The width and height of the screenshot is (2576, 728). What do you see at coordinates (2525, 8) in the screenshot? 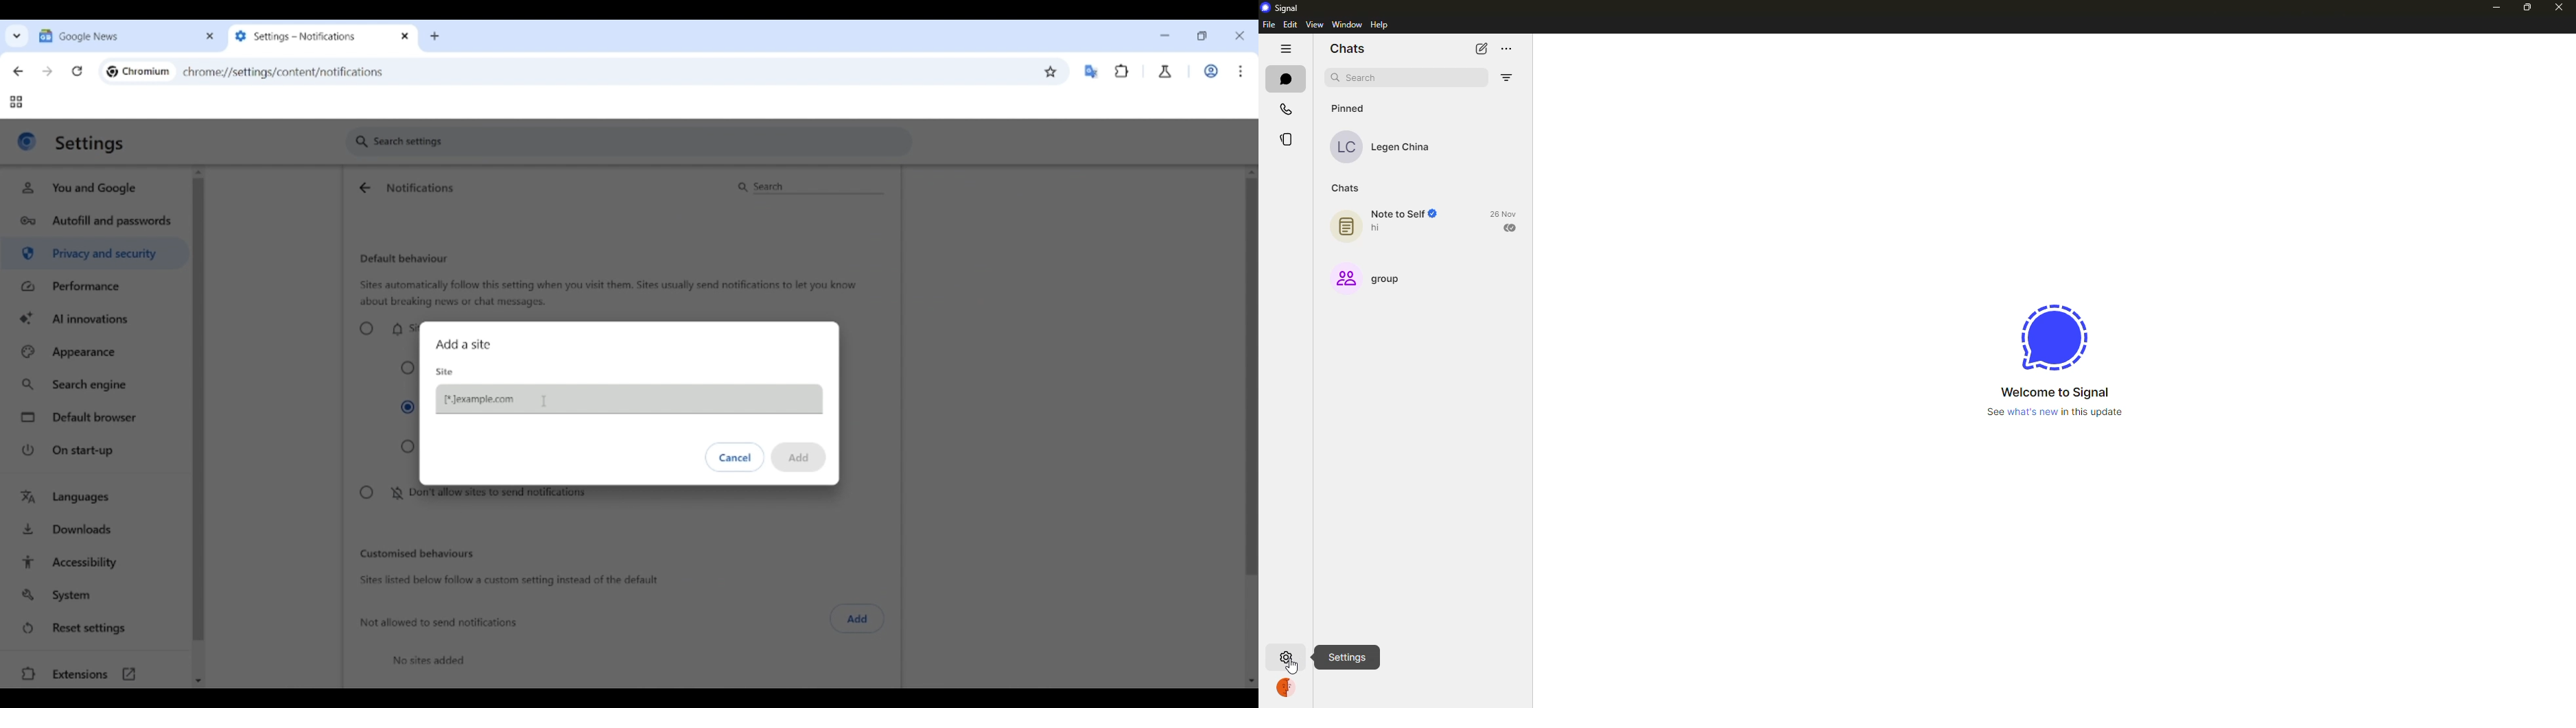
I see `maximize` at bounding box center [2525, 8].